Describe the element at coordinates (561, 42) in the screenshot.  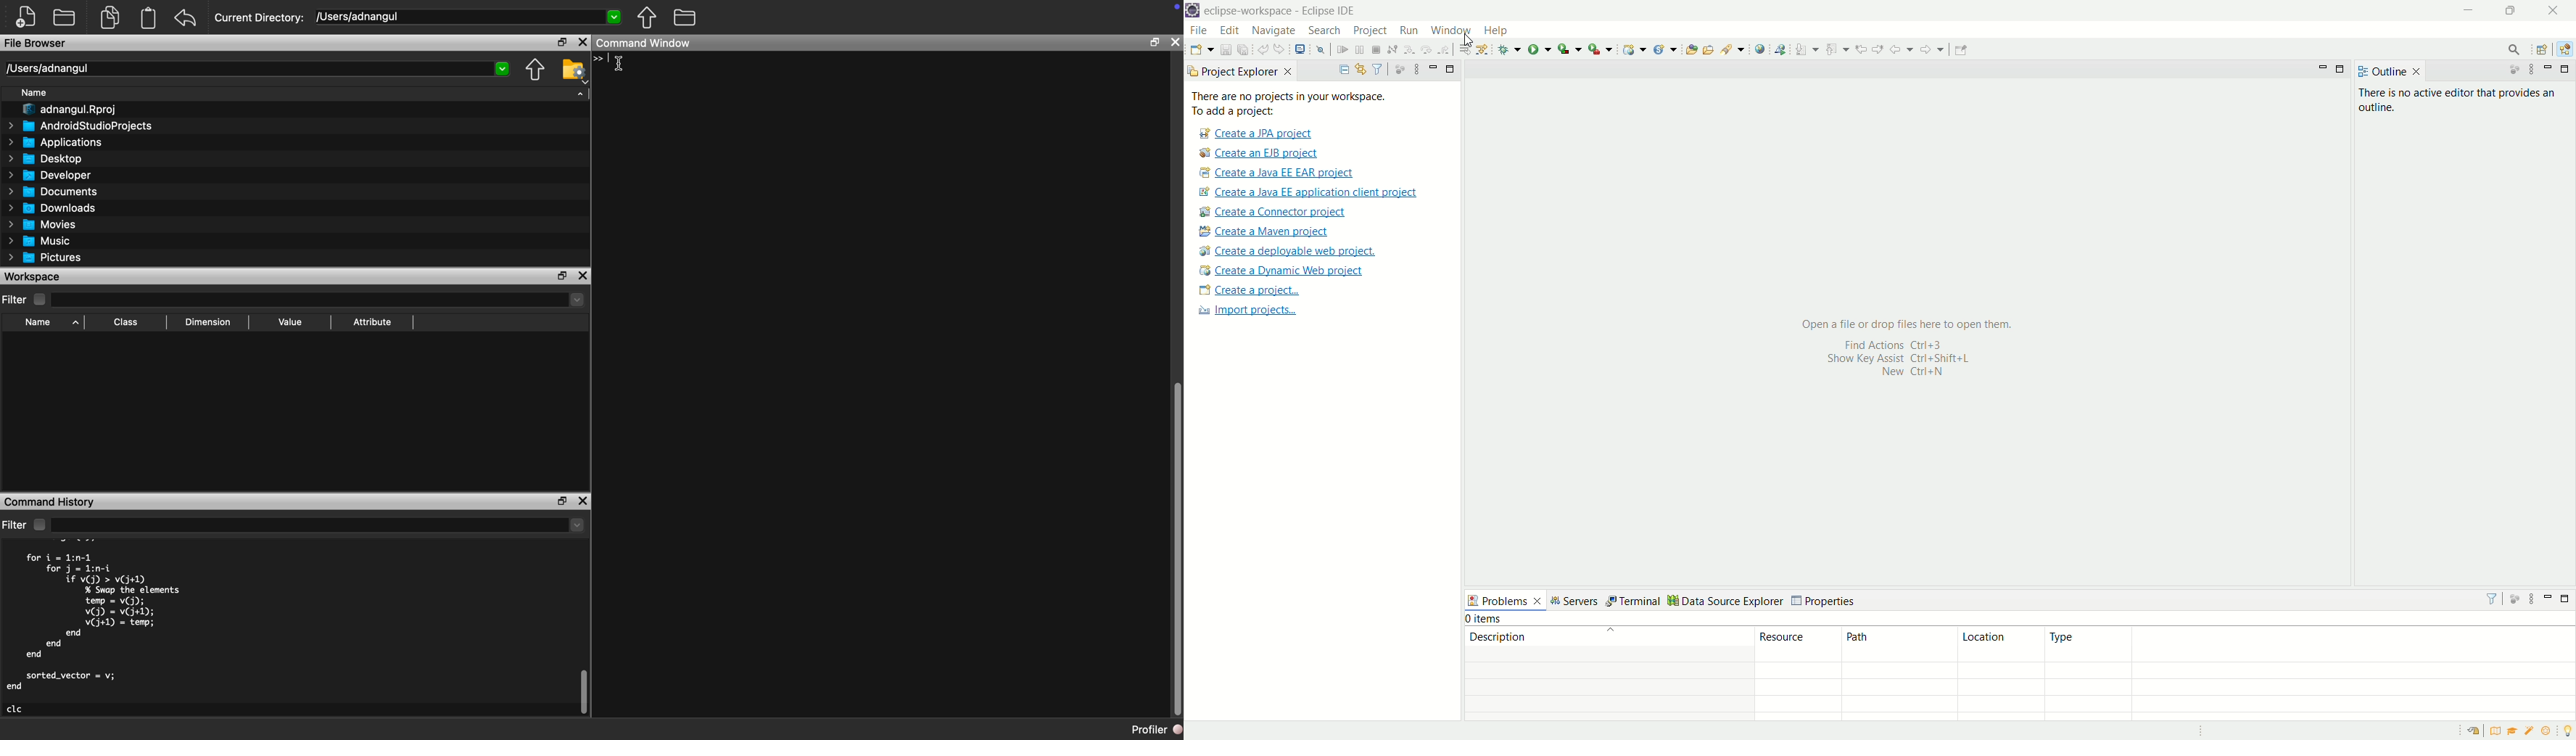
I see `Restore Down` at that location.